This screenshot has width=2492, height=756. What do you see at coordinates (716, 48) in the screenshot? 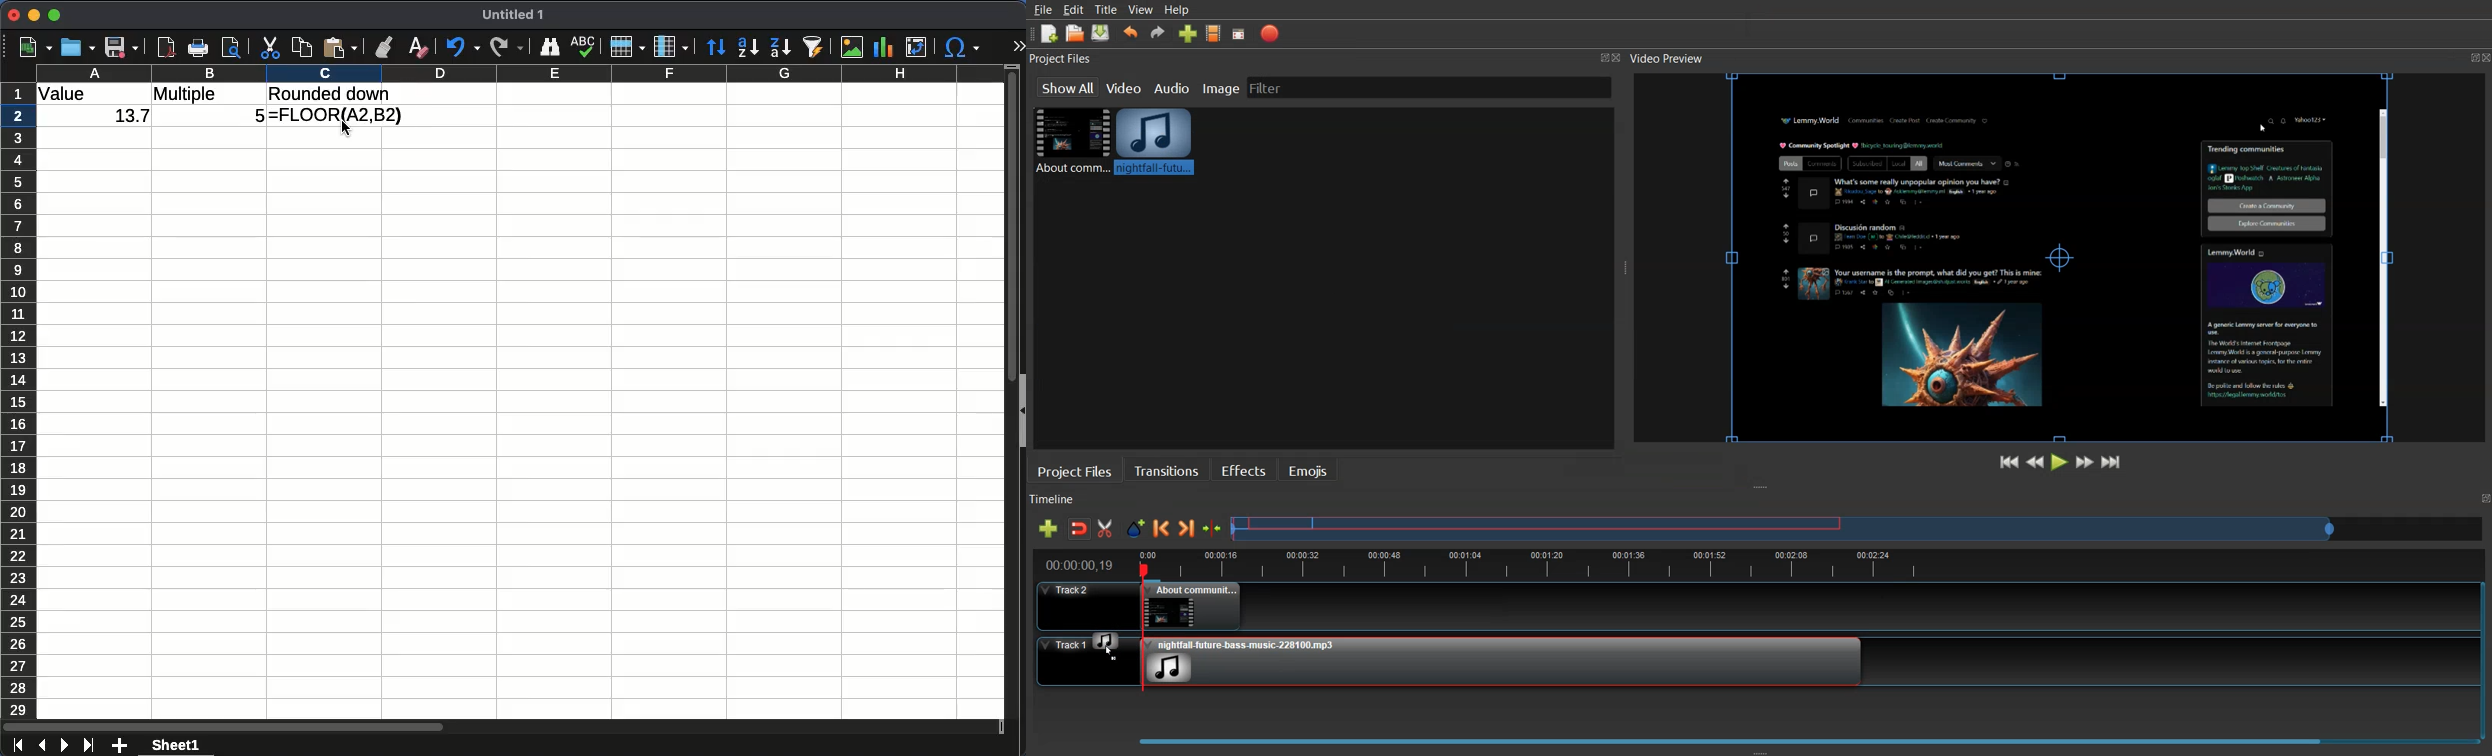
I see `sort` at bounding box center [716, 48].